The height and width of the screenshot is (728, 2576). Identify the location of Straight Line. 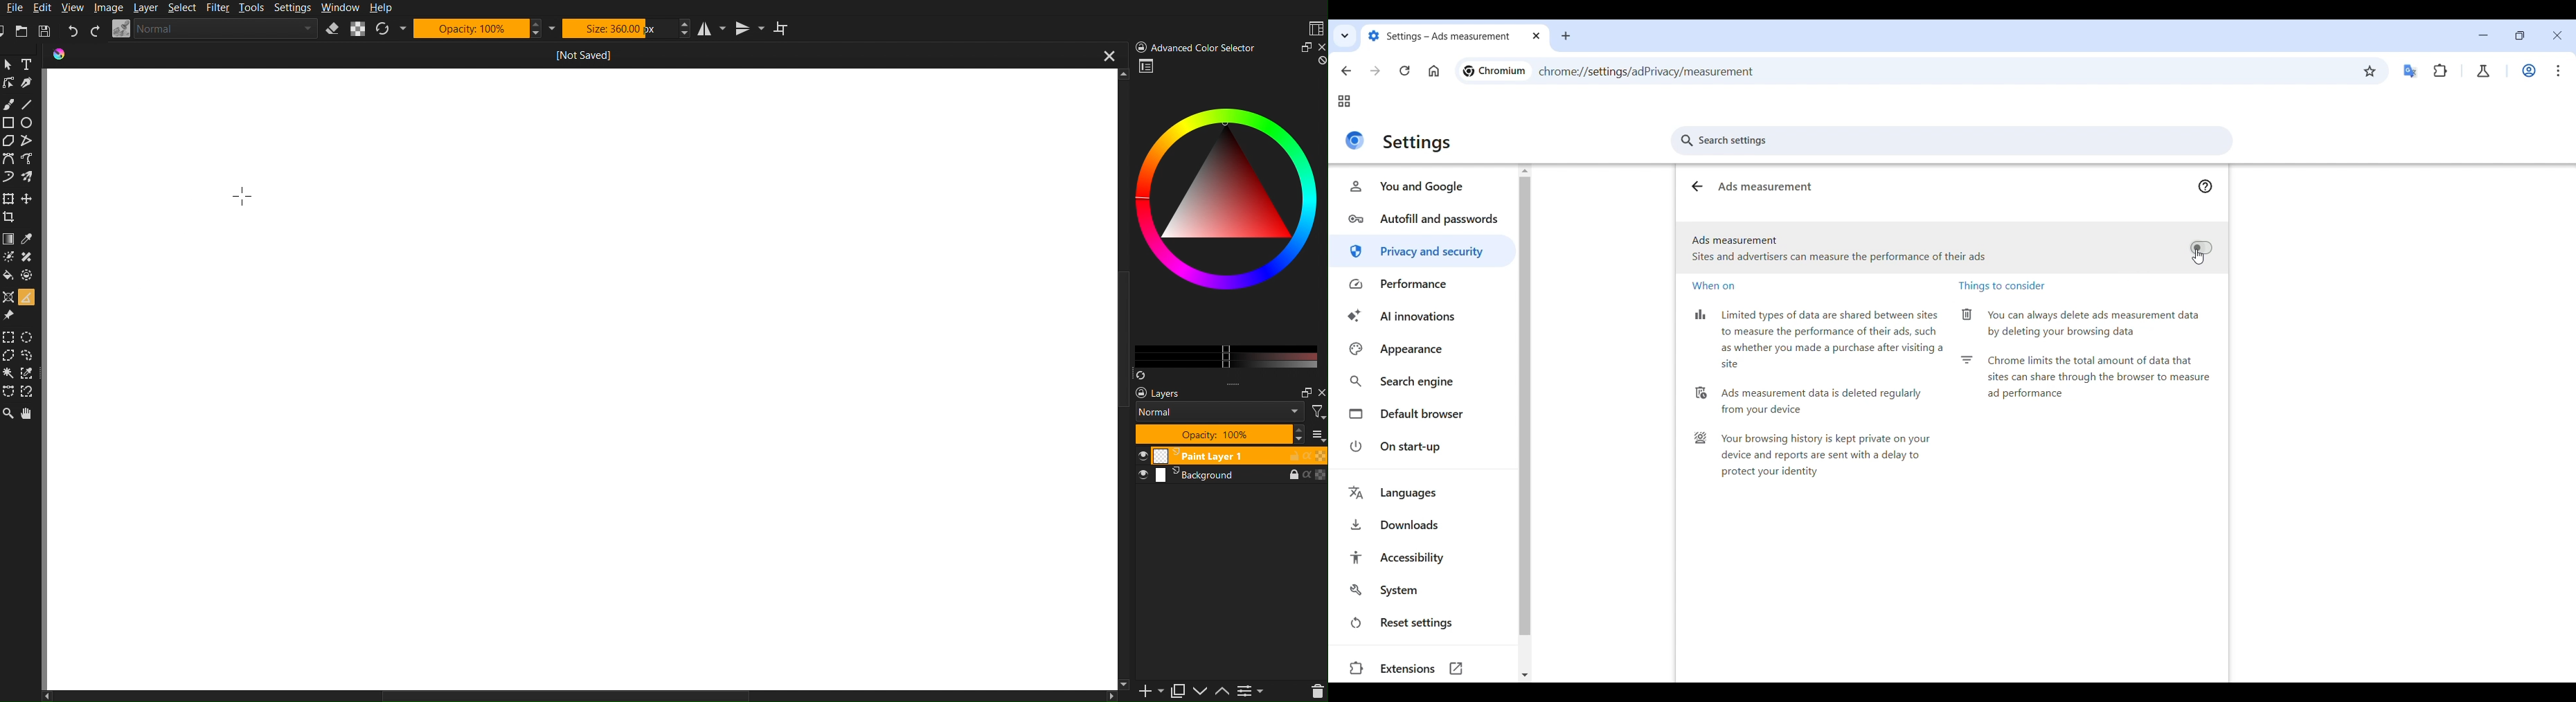
(30, 142).